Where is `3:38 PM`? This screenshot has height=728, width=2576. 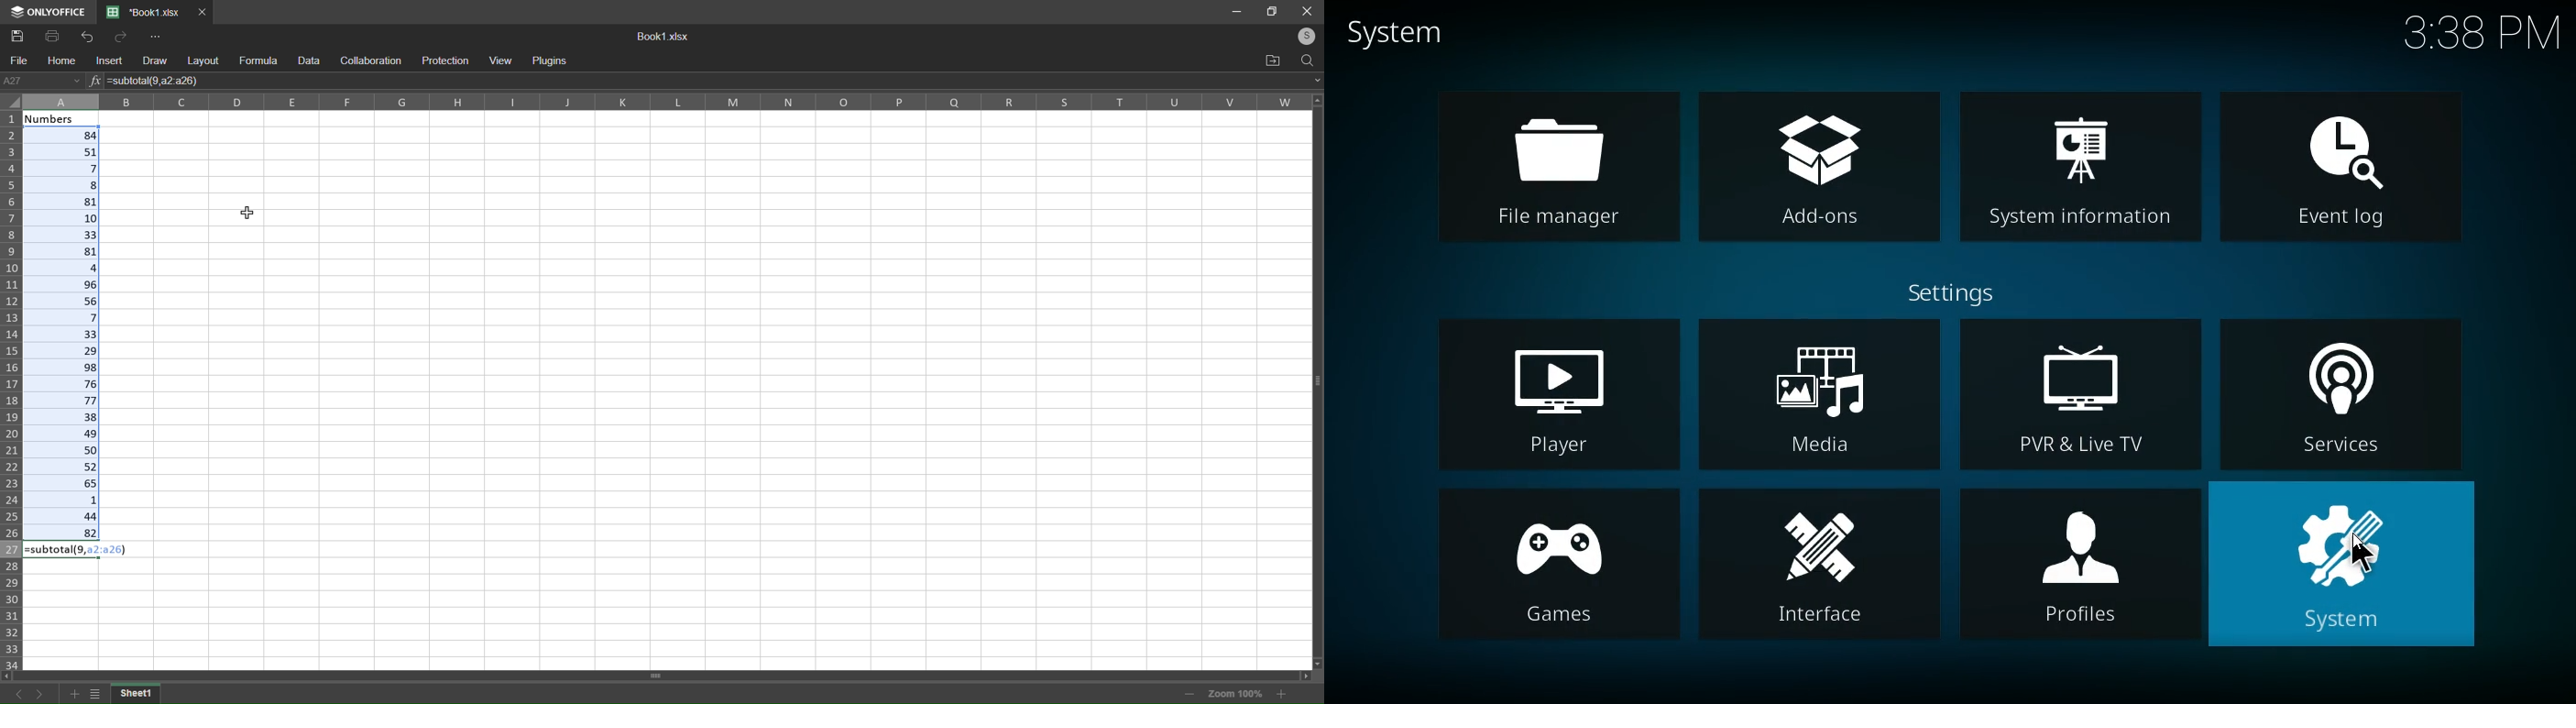
3:38 PM is located at coordinates (2470, 37).